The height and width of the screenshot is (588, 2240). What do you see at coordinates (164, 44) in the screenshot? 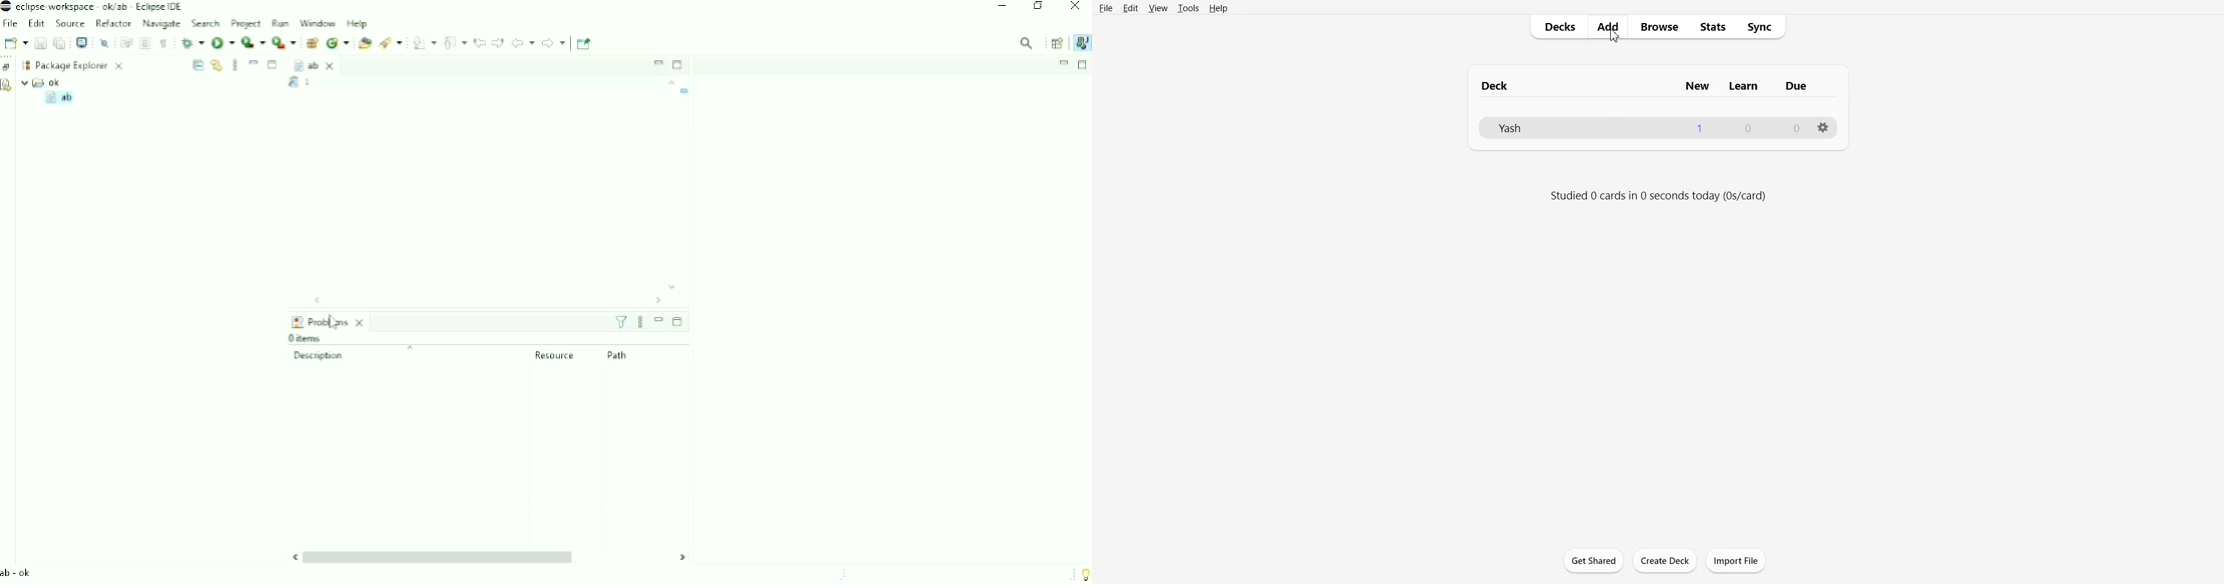
I see `Show Whitespace Characters` at bounding box center [164, 44].